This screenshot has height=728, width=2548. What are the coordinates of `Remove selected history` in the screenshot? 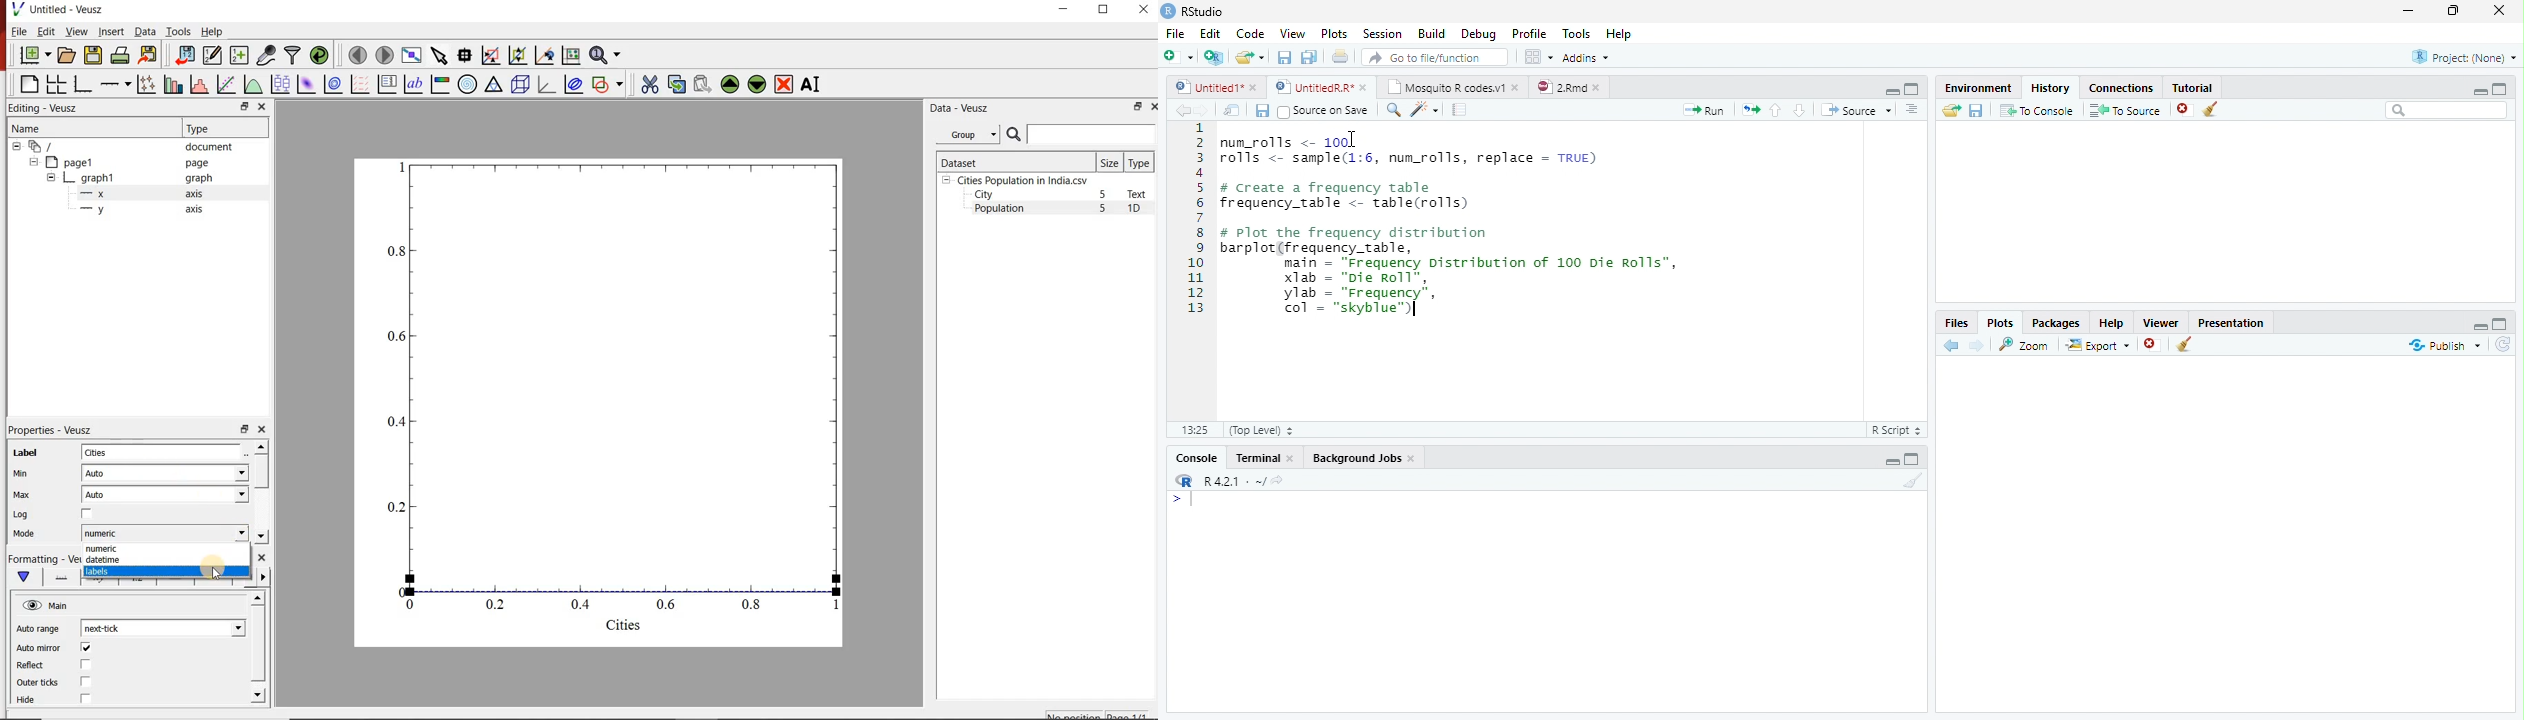 It's located at (2183, 109).